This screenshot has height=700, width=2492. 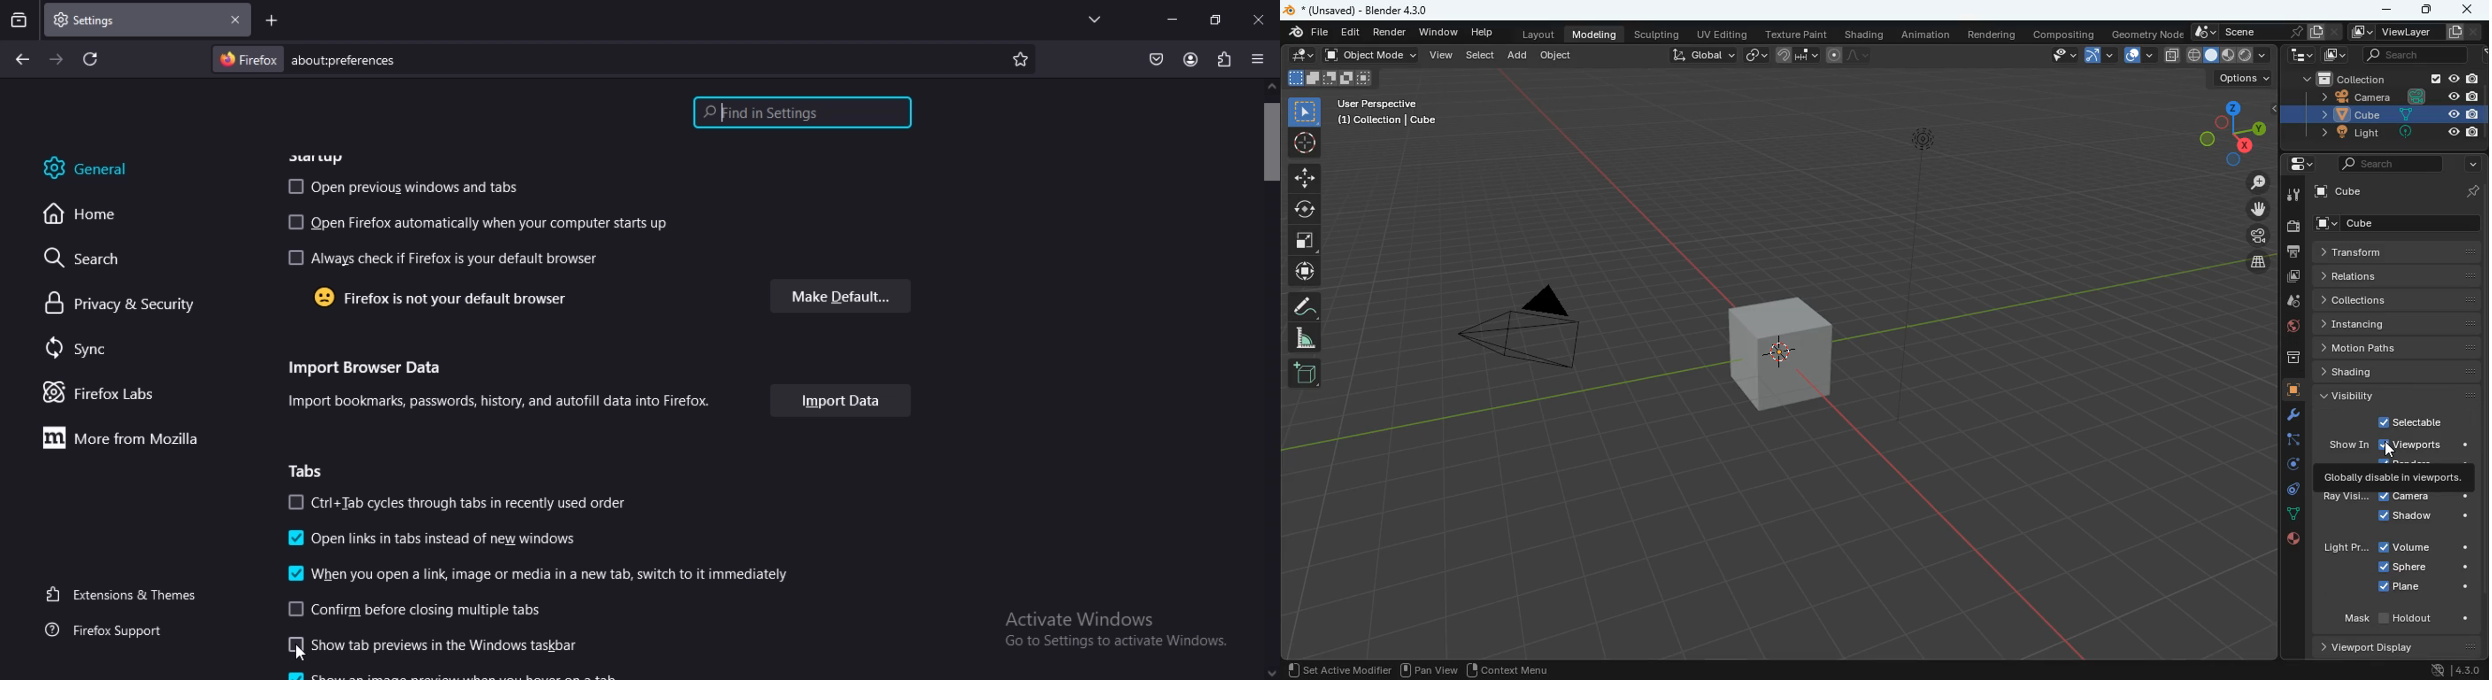 I want to click on light, so click(x=2347, y=549).